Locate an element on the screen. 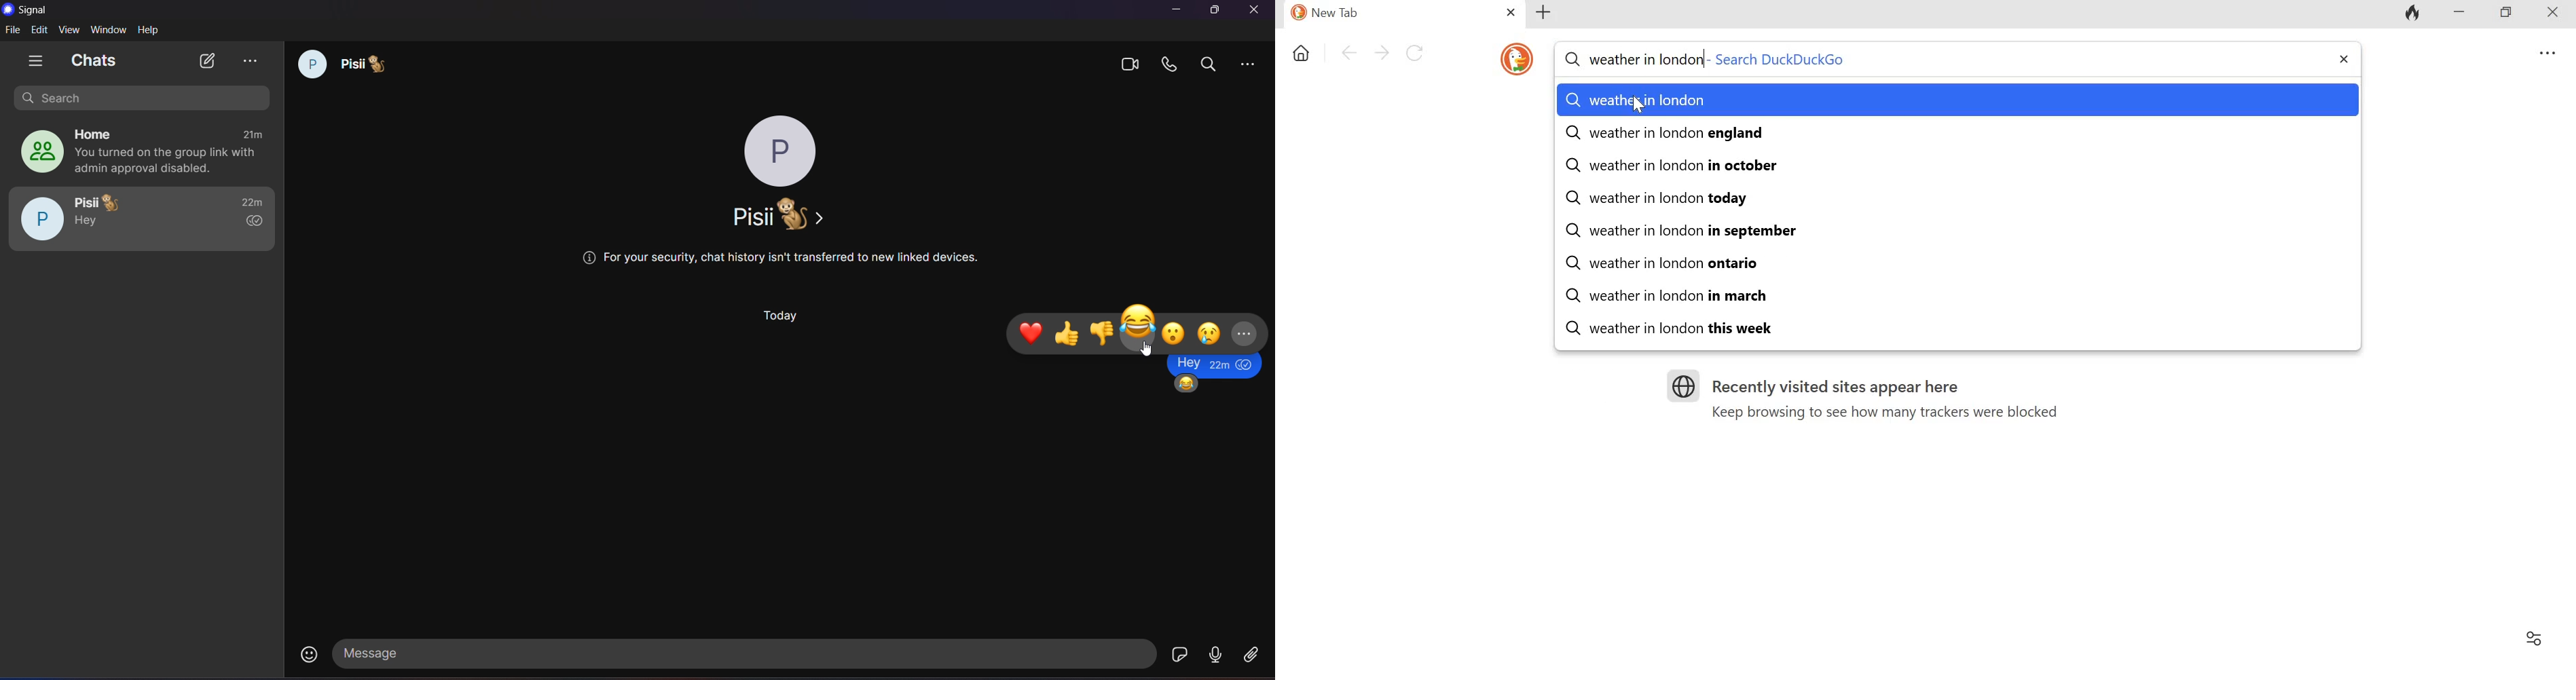 The image size is (2576, 700). home group chat is located at coordinates (138, 153).